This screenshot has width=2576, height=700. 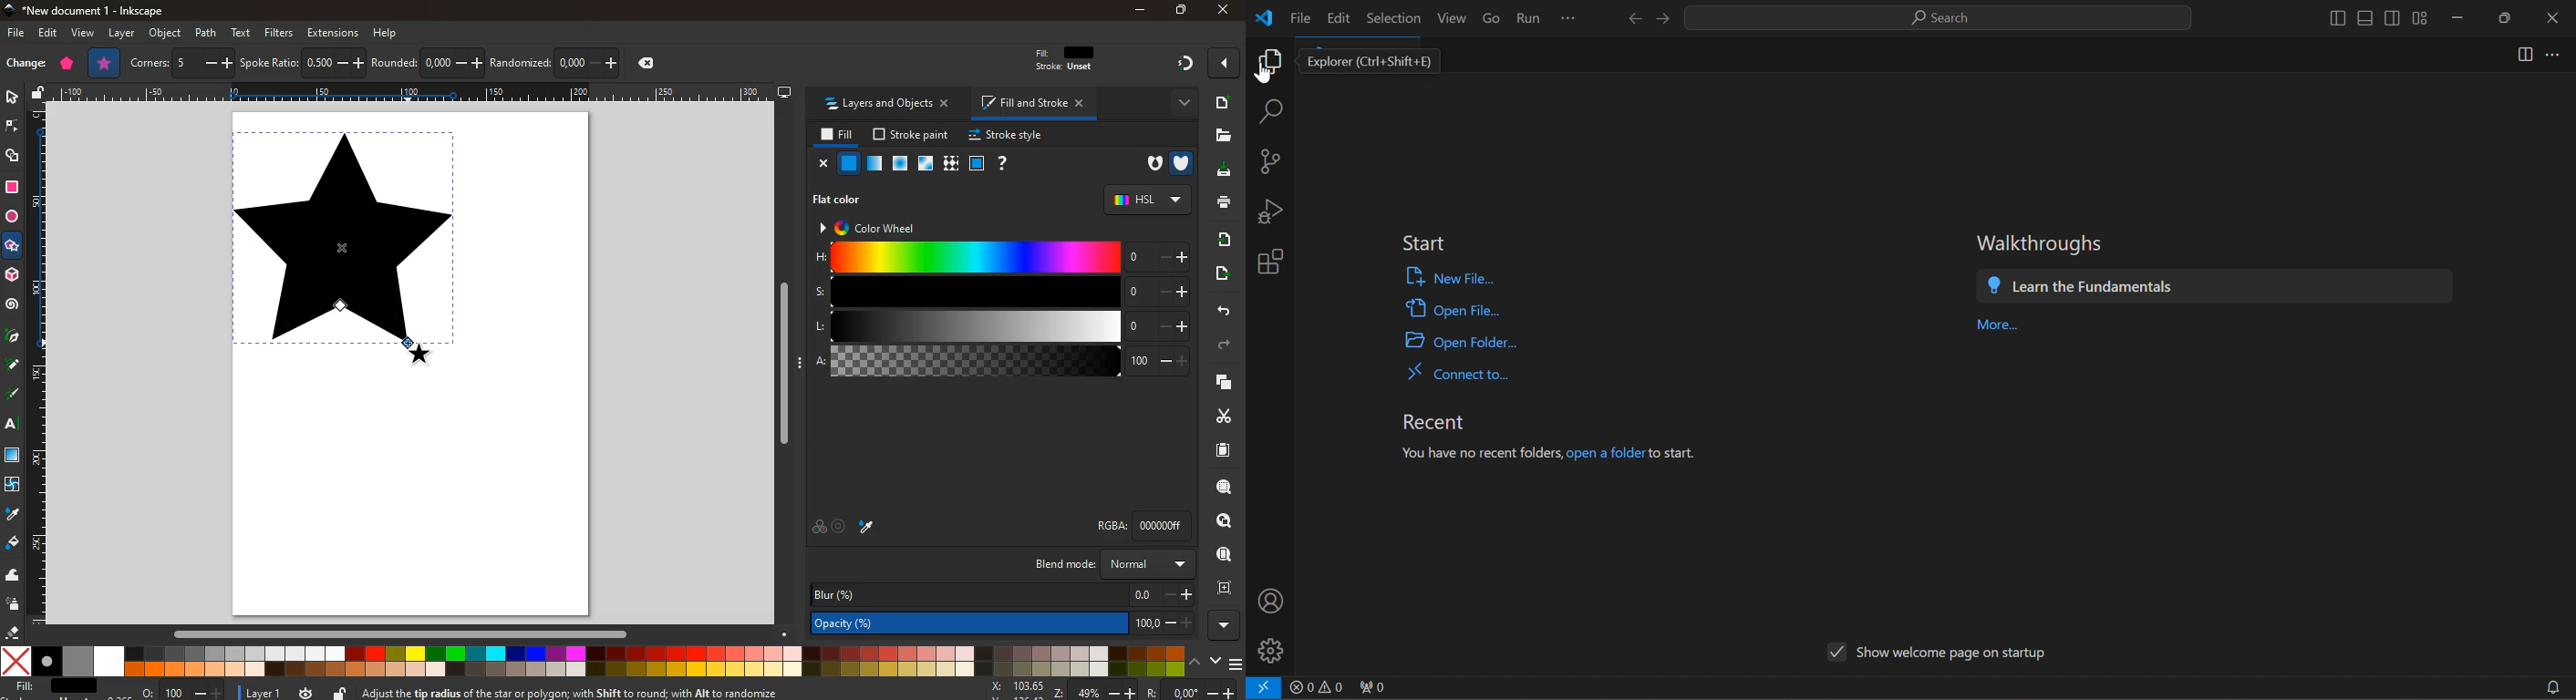 I want to click on edge, so click(x=12, y=127).